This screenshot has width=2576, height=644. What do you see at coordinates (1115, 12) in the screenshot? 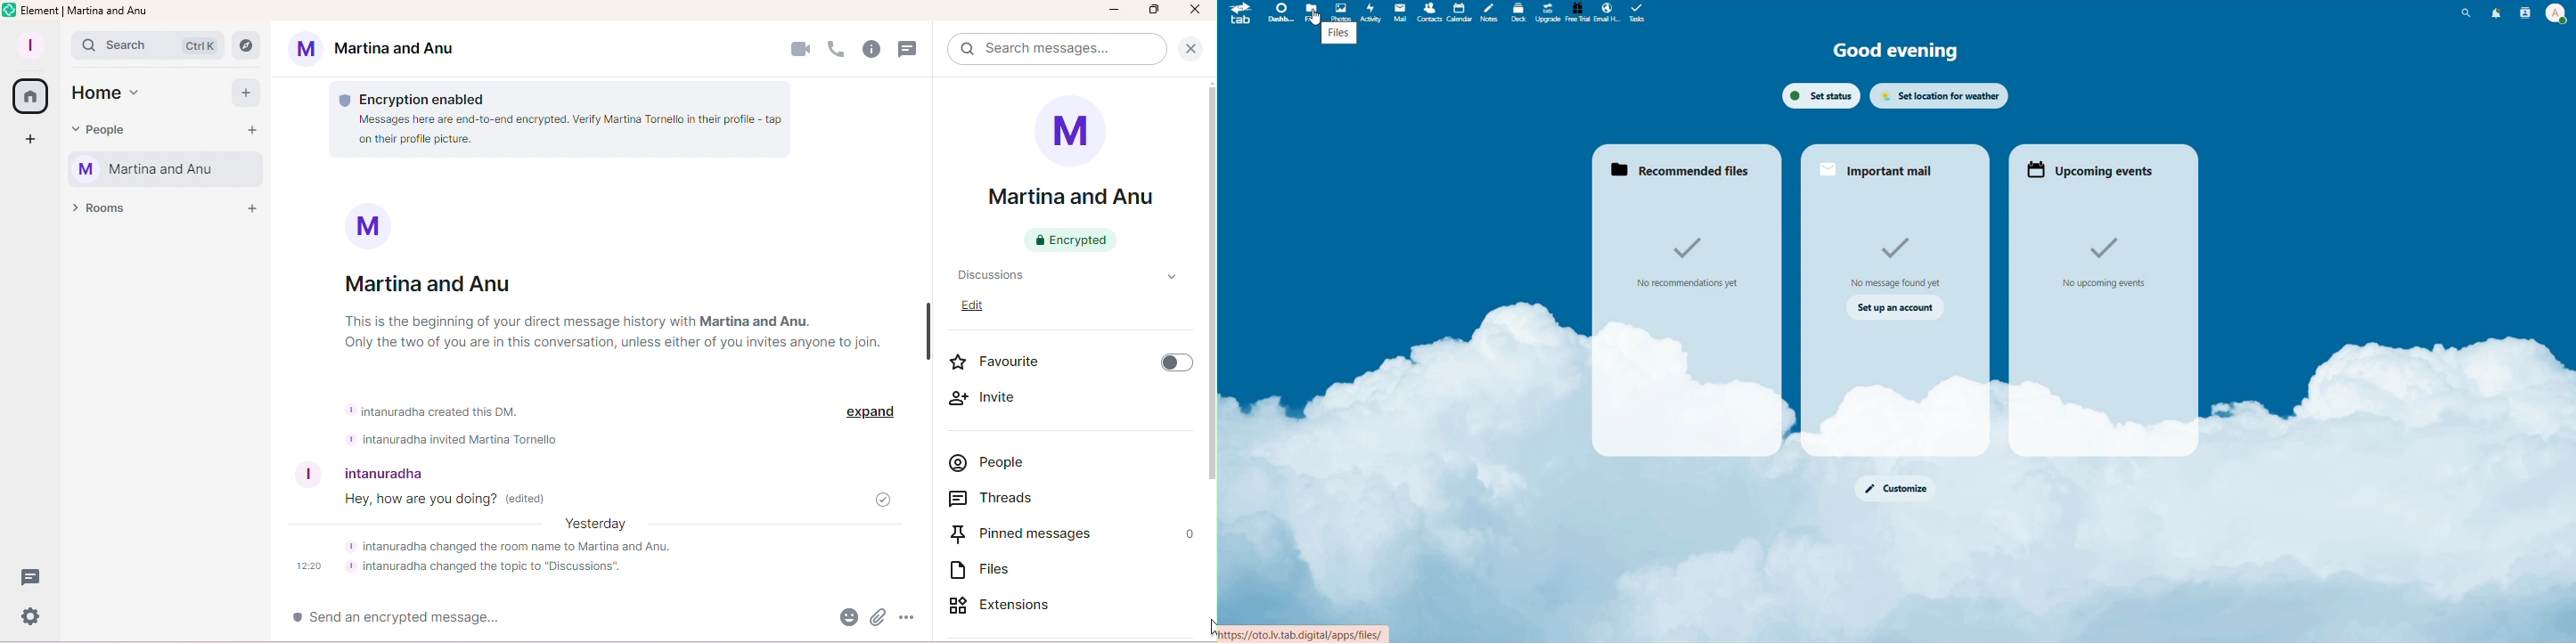
I see `Minimize` at bounding box center [1115, 12].